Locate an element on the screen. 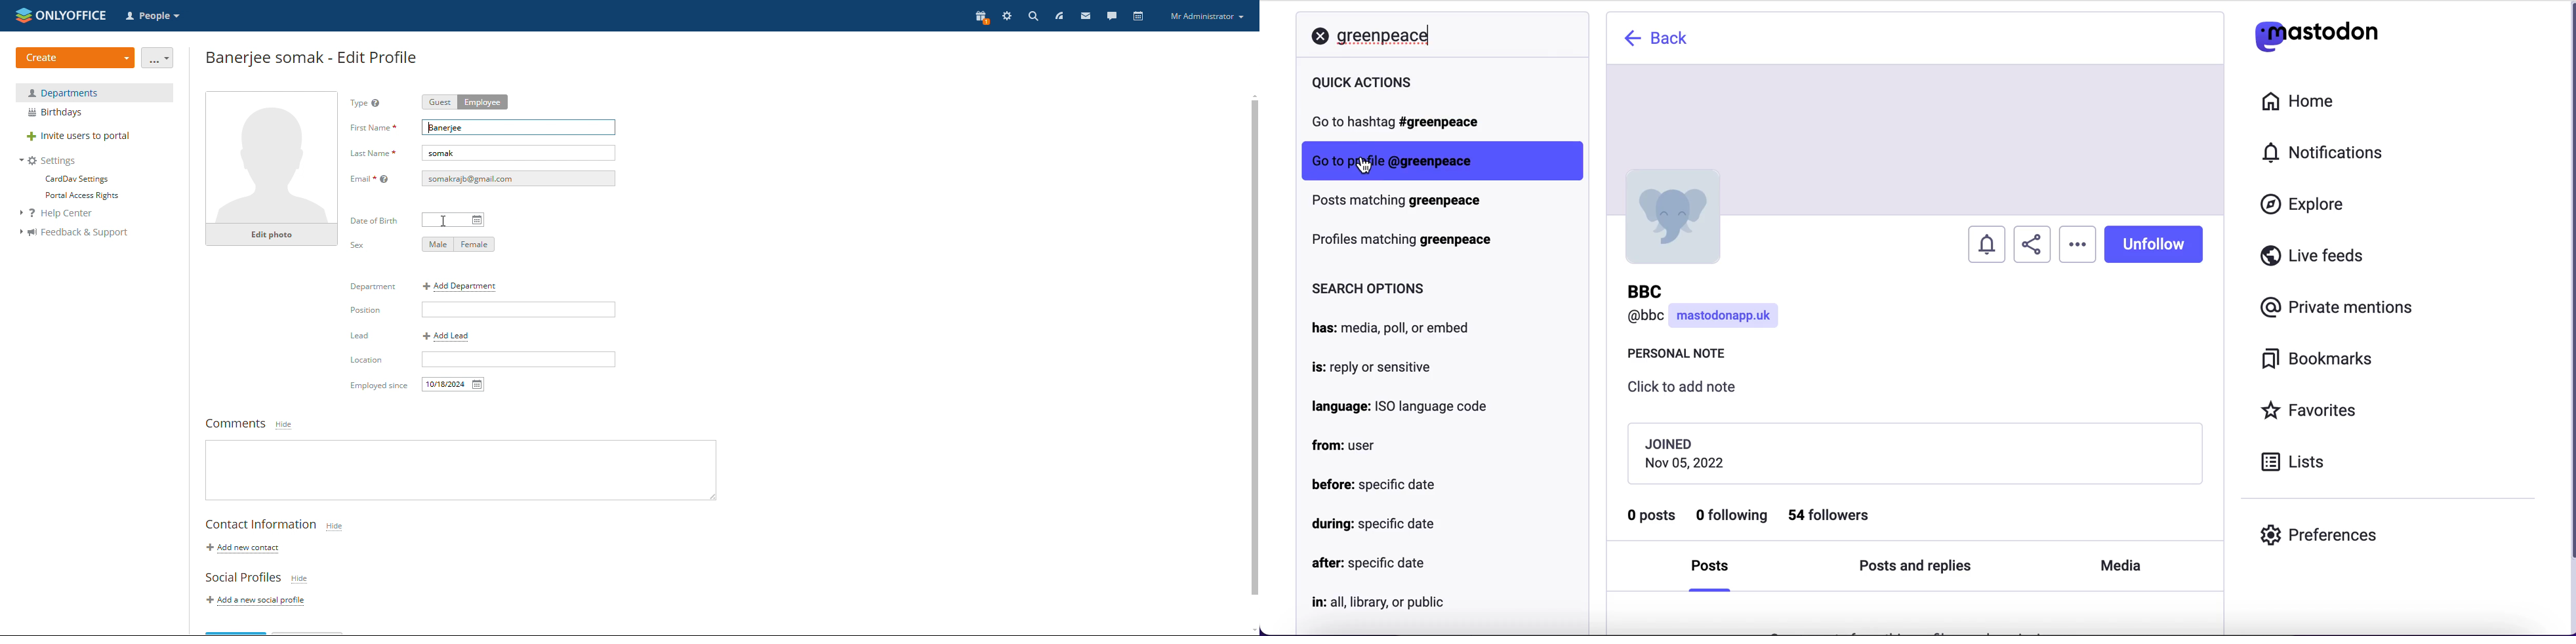 The height and width of the screenshot is (644, 2576). 0 following is located at coordinates (1733, 517).